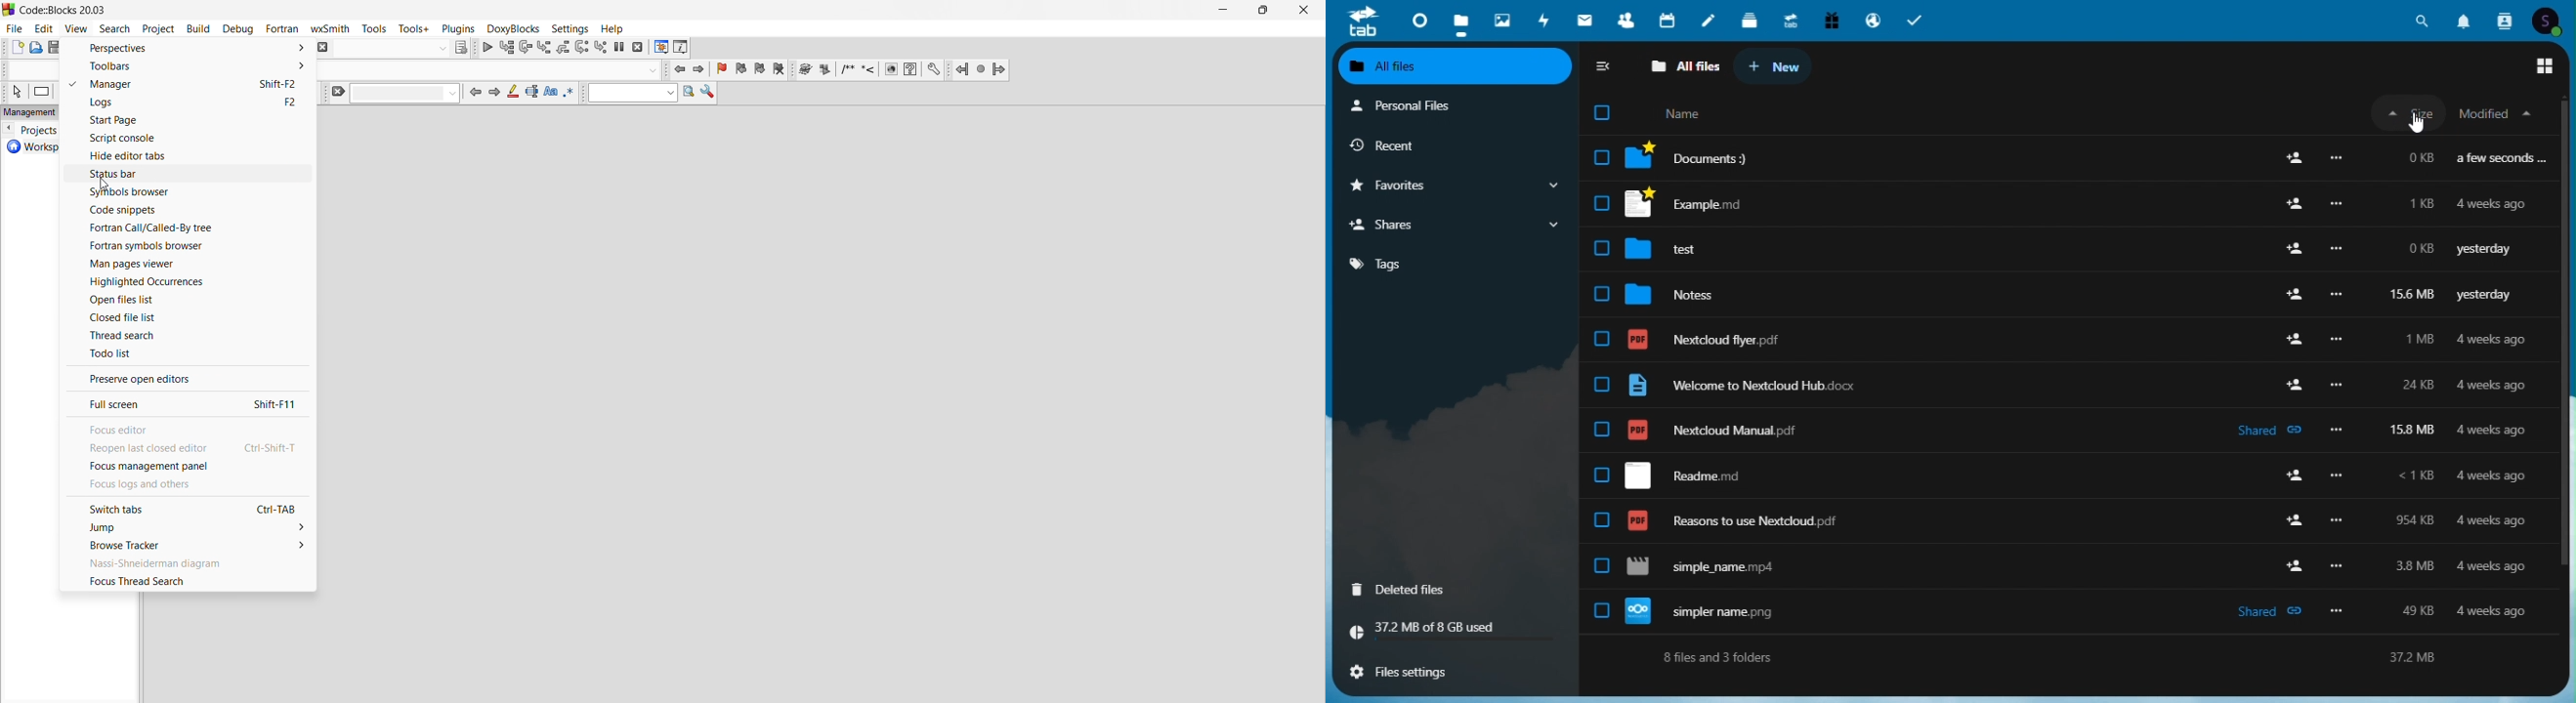  What do you see at coordinates (187, 137) in the screenshot?
I see `script console` at bounding box center [187, 137].